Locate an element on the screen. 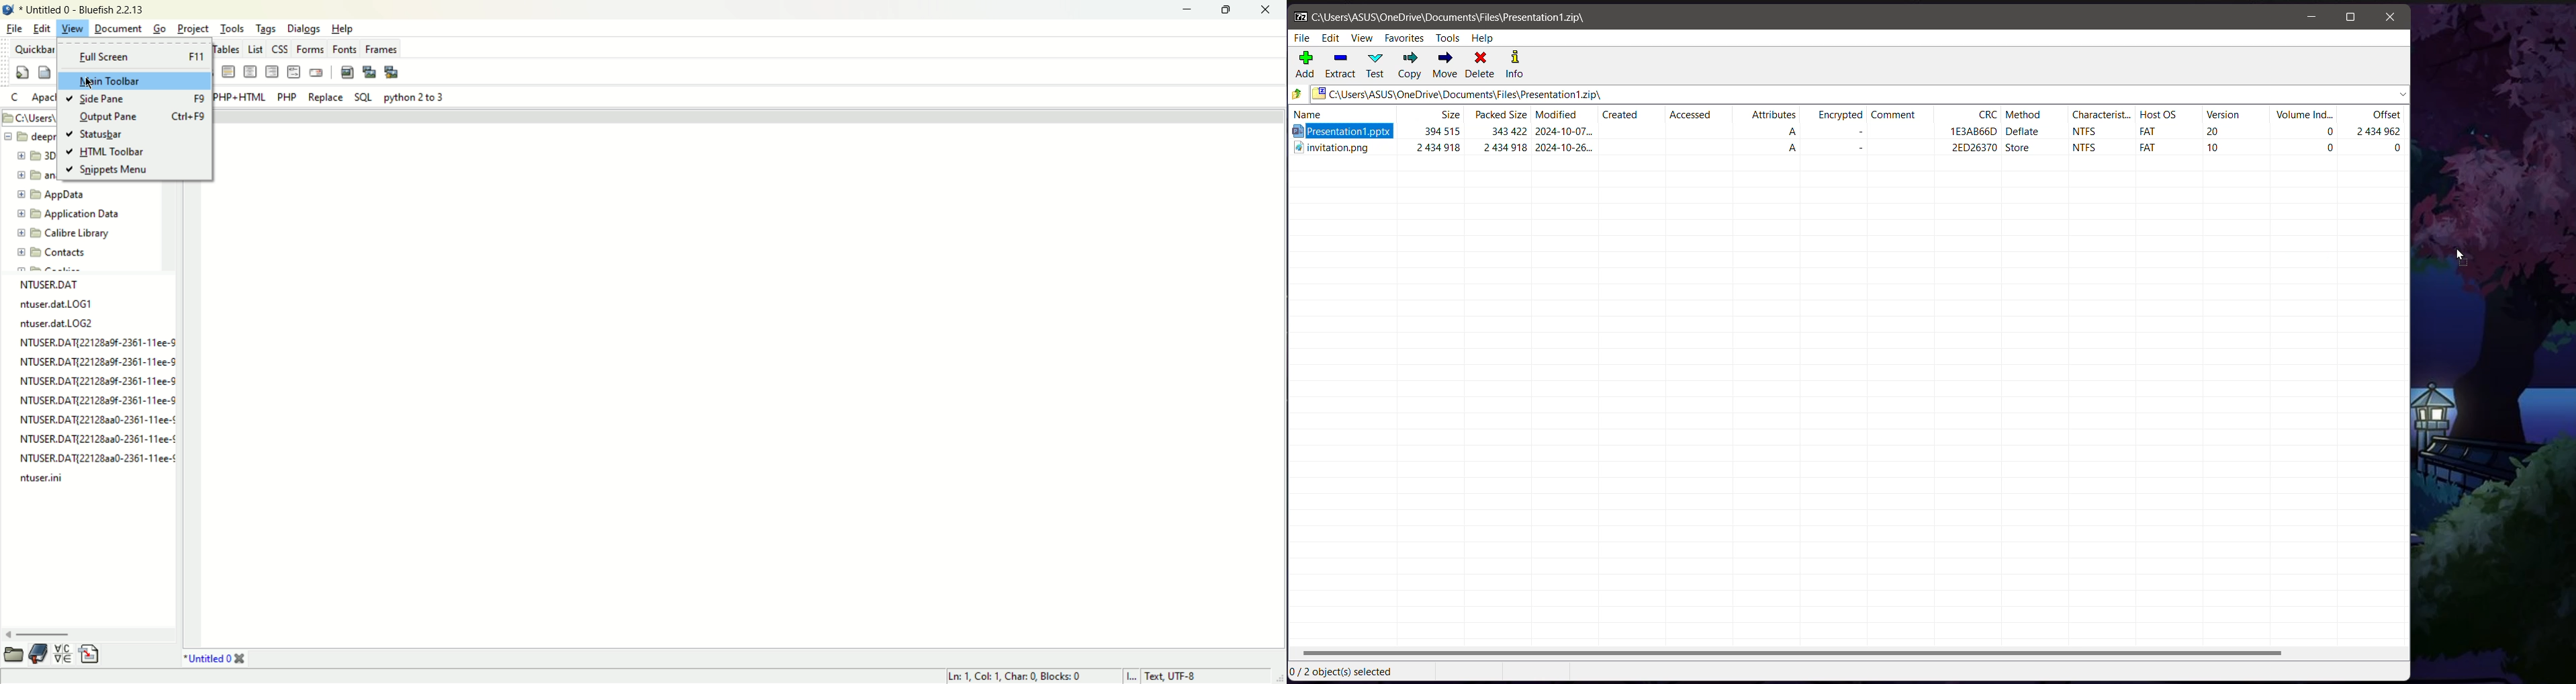  application is located at coordinates (72, 214).